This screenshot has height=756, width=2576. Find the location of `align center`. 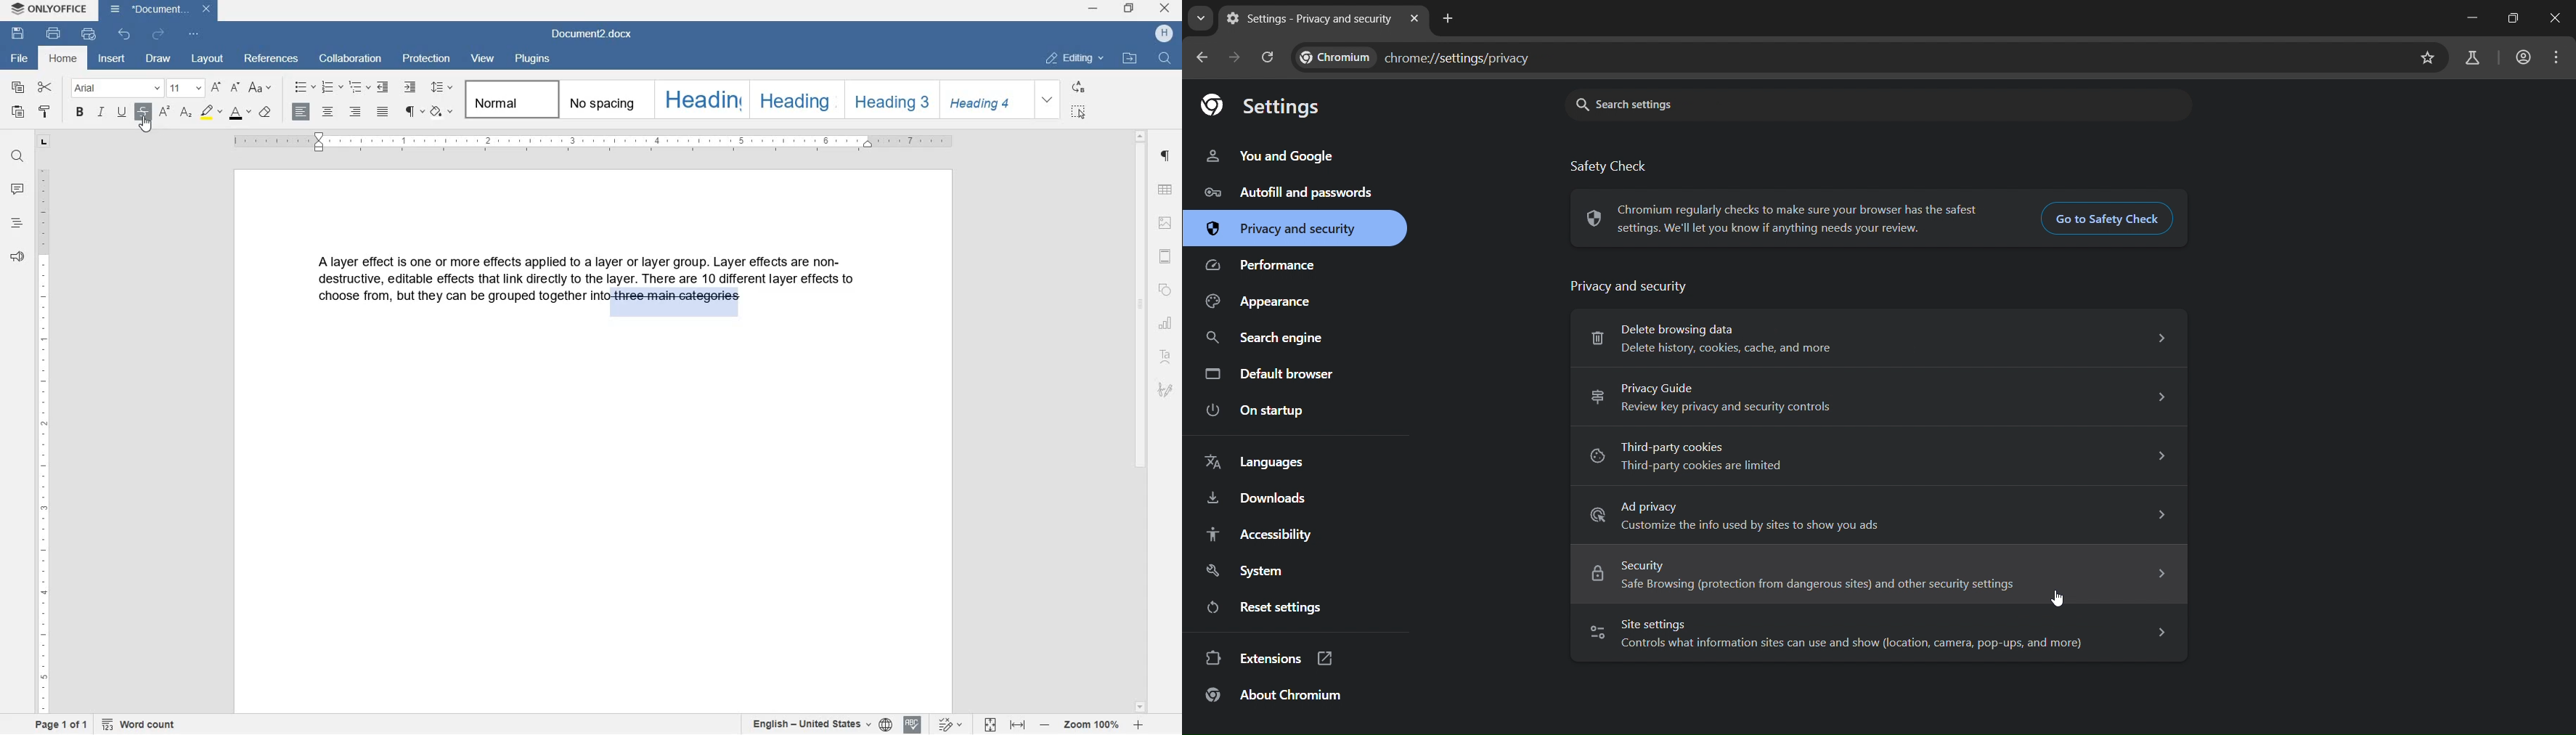

align center is located at coordinates (328, 115).